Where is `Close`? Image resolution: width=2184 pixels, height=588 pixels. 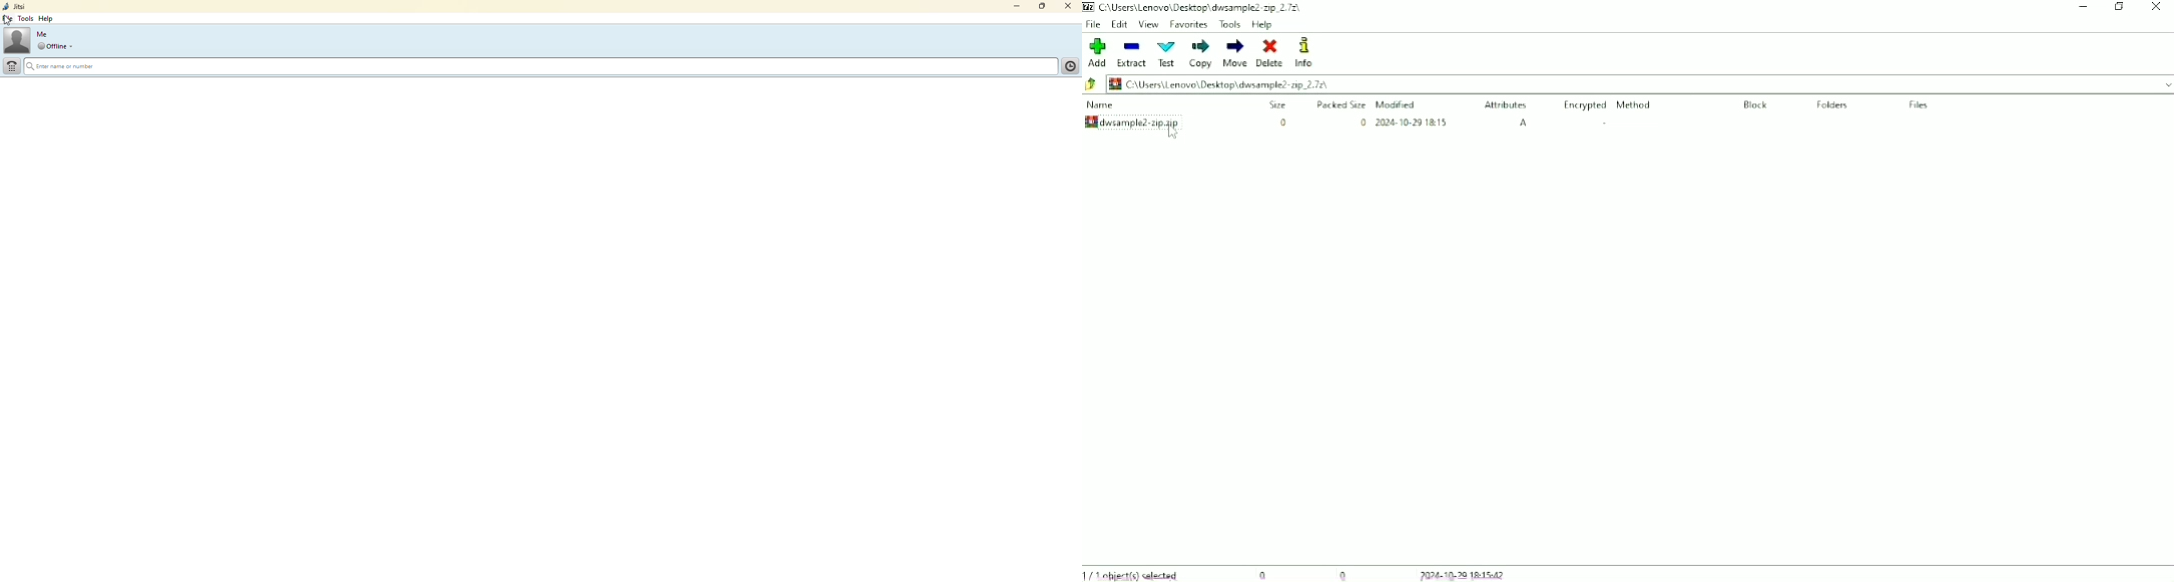 Close is located at coordinates (2156, 7).